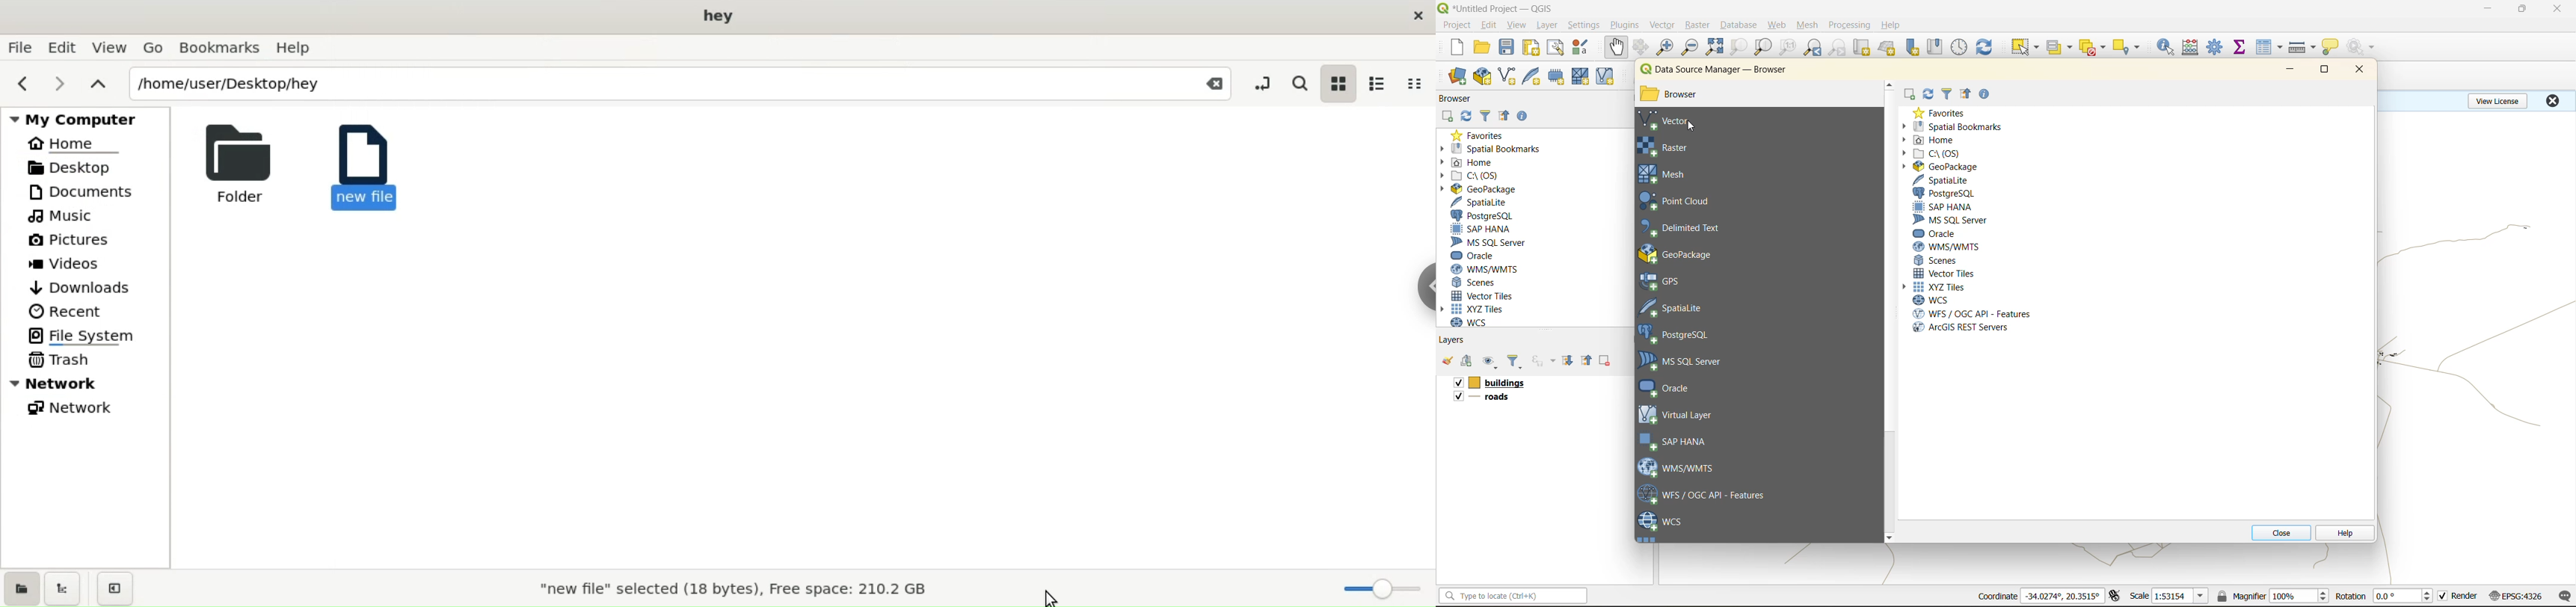 This screenshot has height=616, width=2576. Describe the element at coordinates (1945, 192) in the screenshot. I see `postgresql` at that location.